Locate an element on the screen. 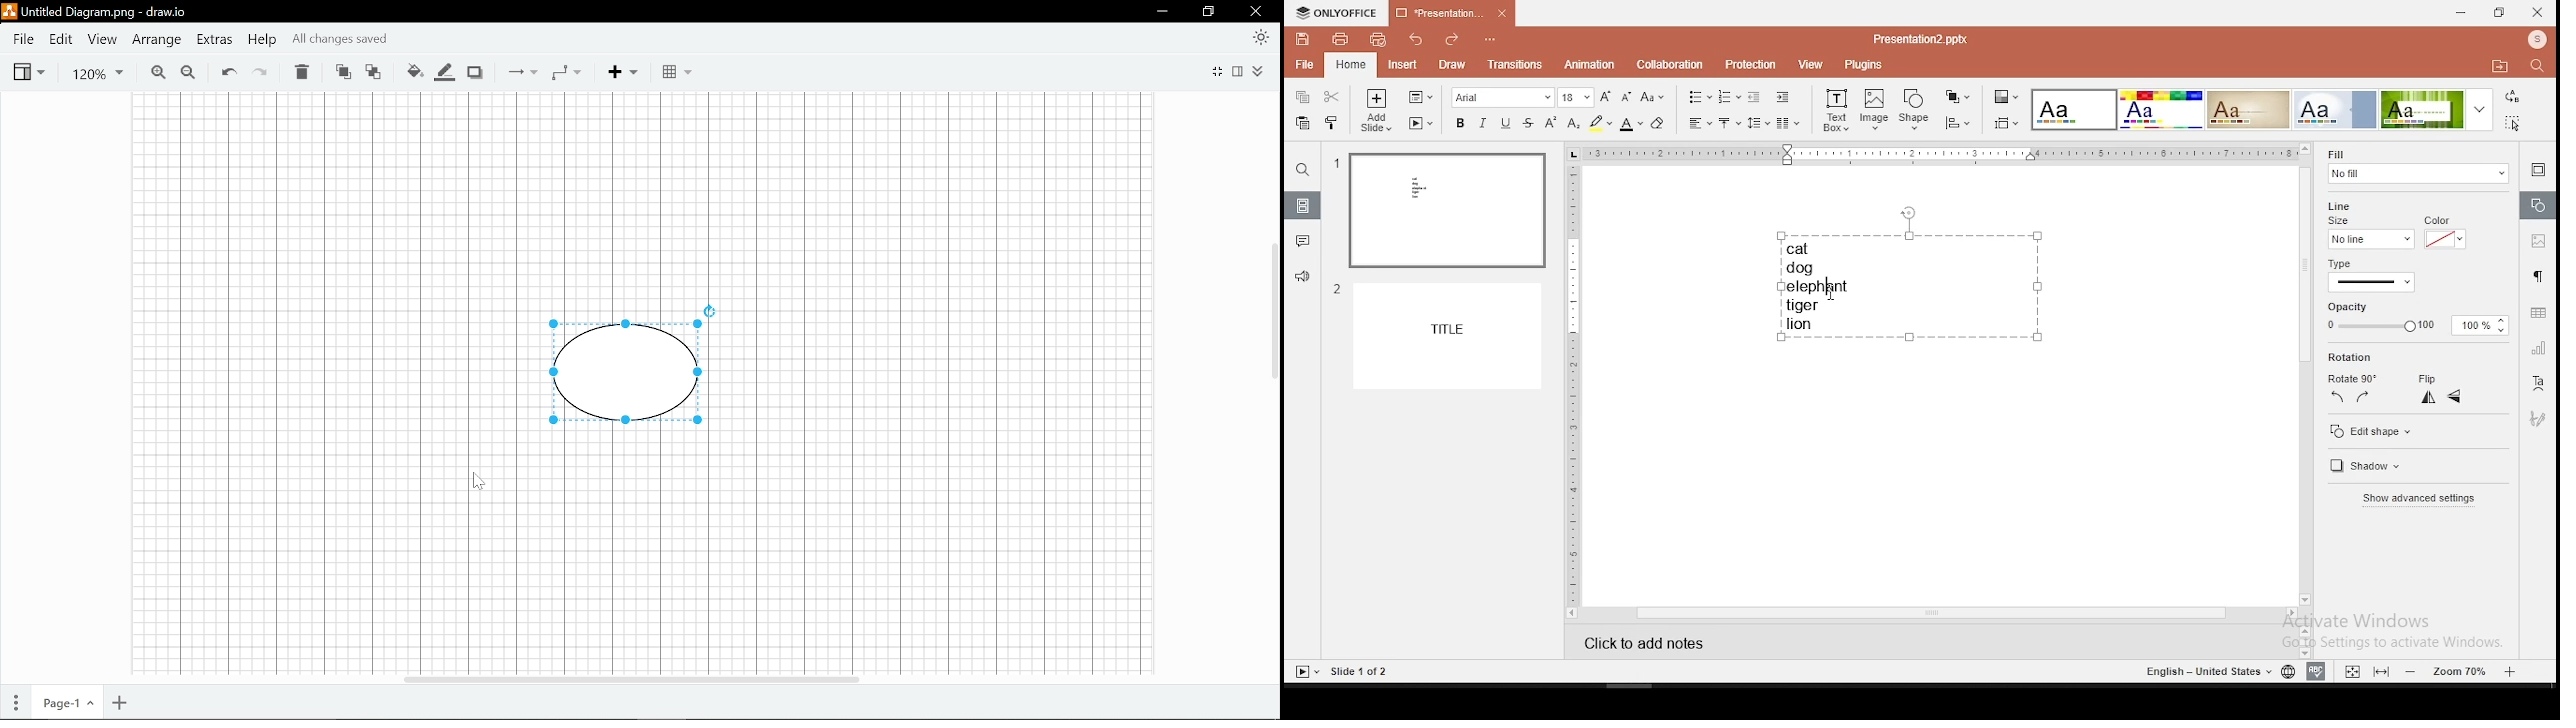 This screenshot has height=728, width=2576. restore down is located at coordinates (1210, 12).